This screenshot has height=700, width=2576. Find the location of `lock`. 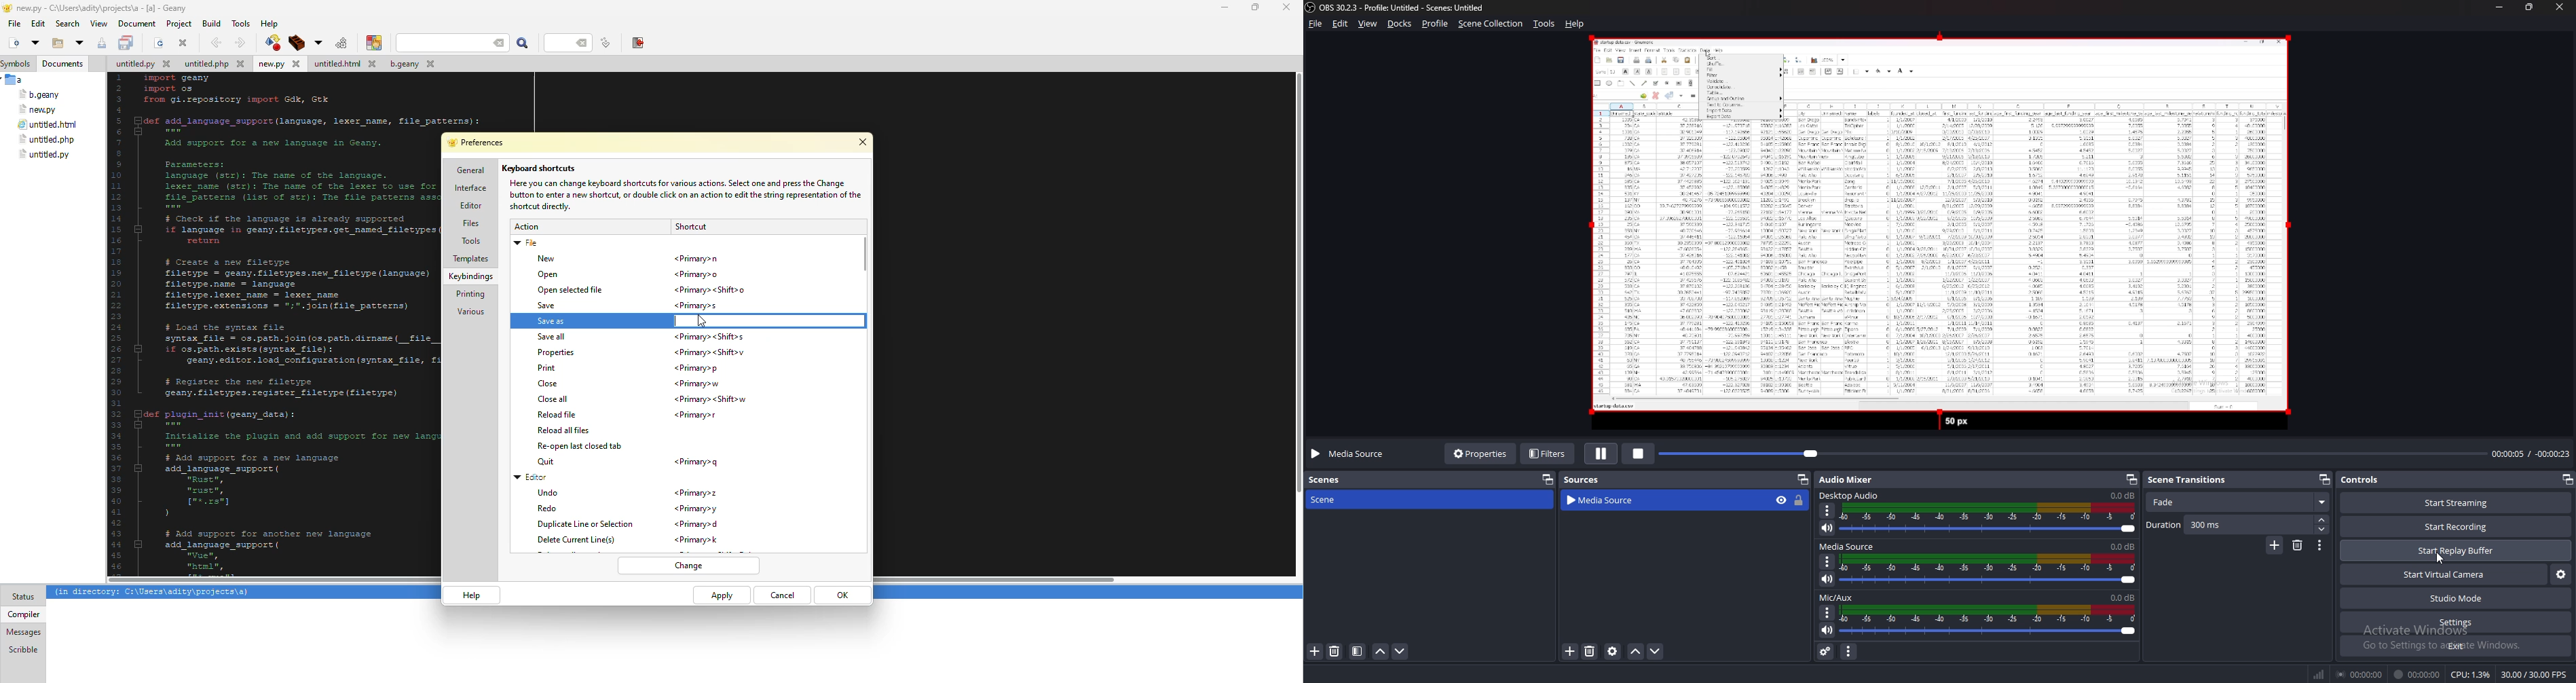

lock is located at coordinates (1800, 501).